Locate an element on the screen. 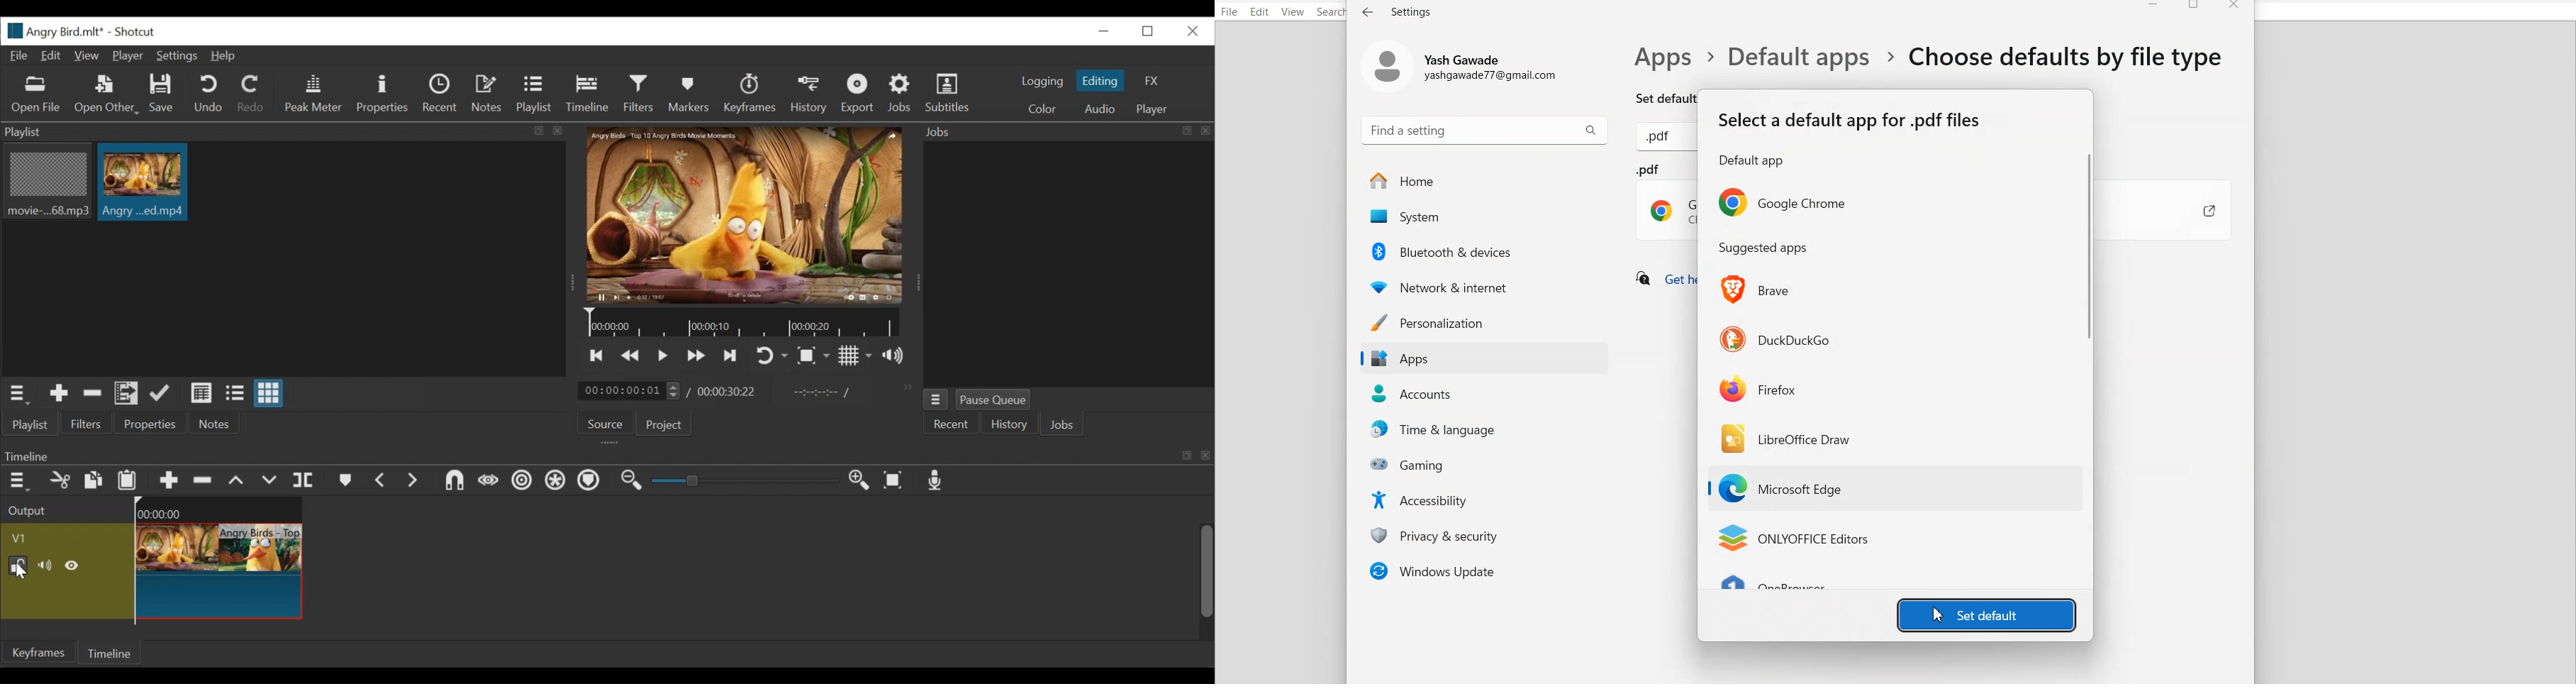  Subtitles is located at coordinates (951, 96).